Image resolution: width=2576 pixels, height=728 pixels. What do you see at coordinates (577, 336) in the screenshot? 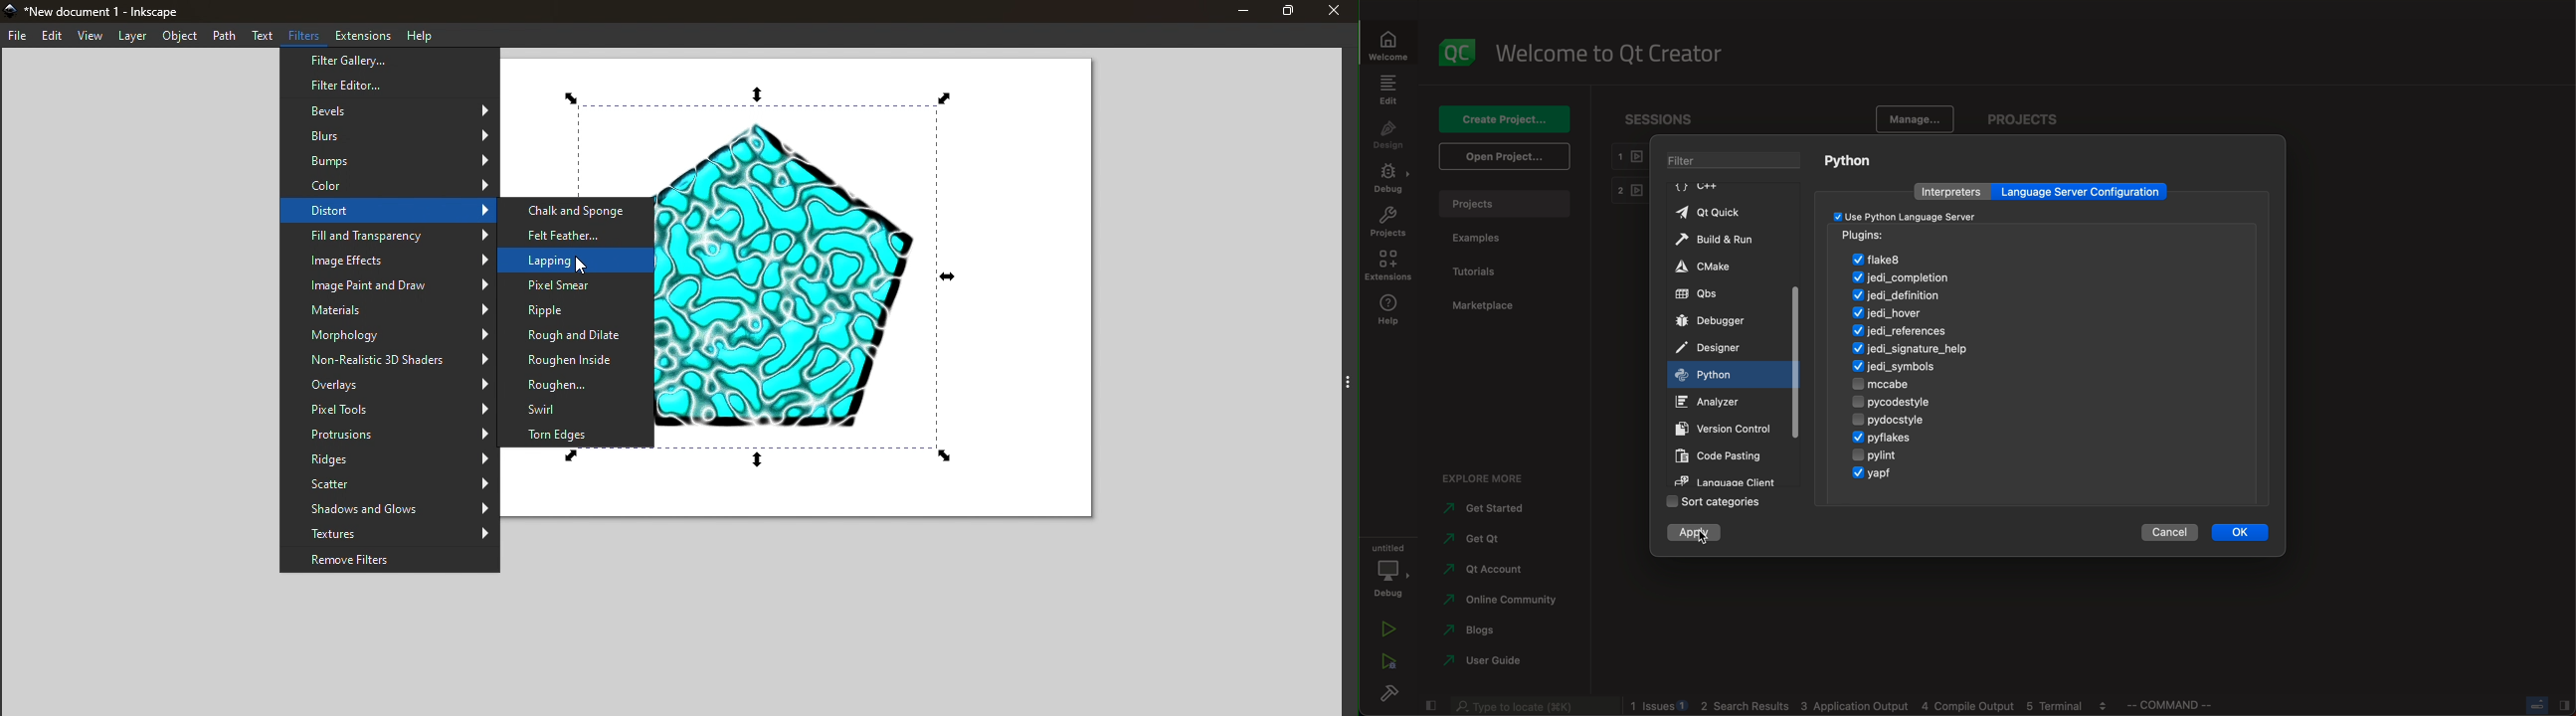
I see `Rough and Dilate` at bounding box center [577, 336].